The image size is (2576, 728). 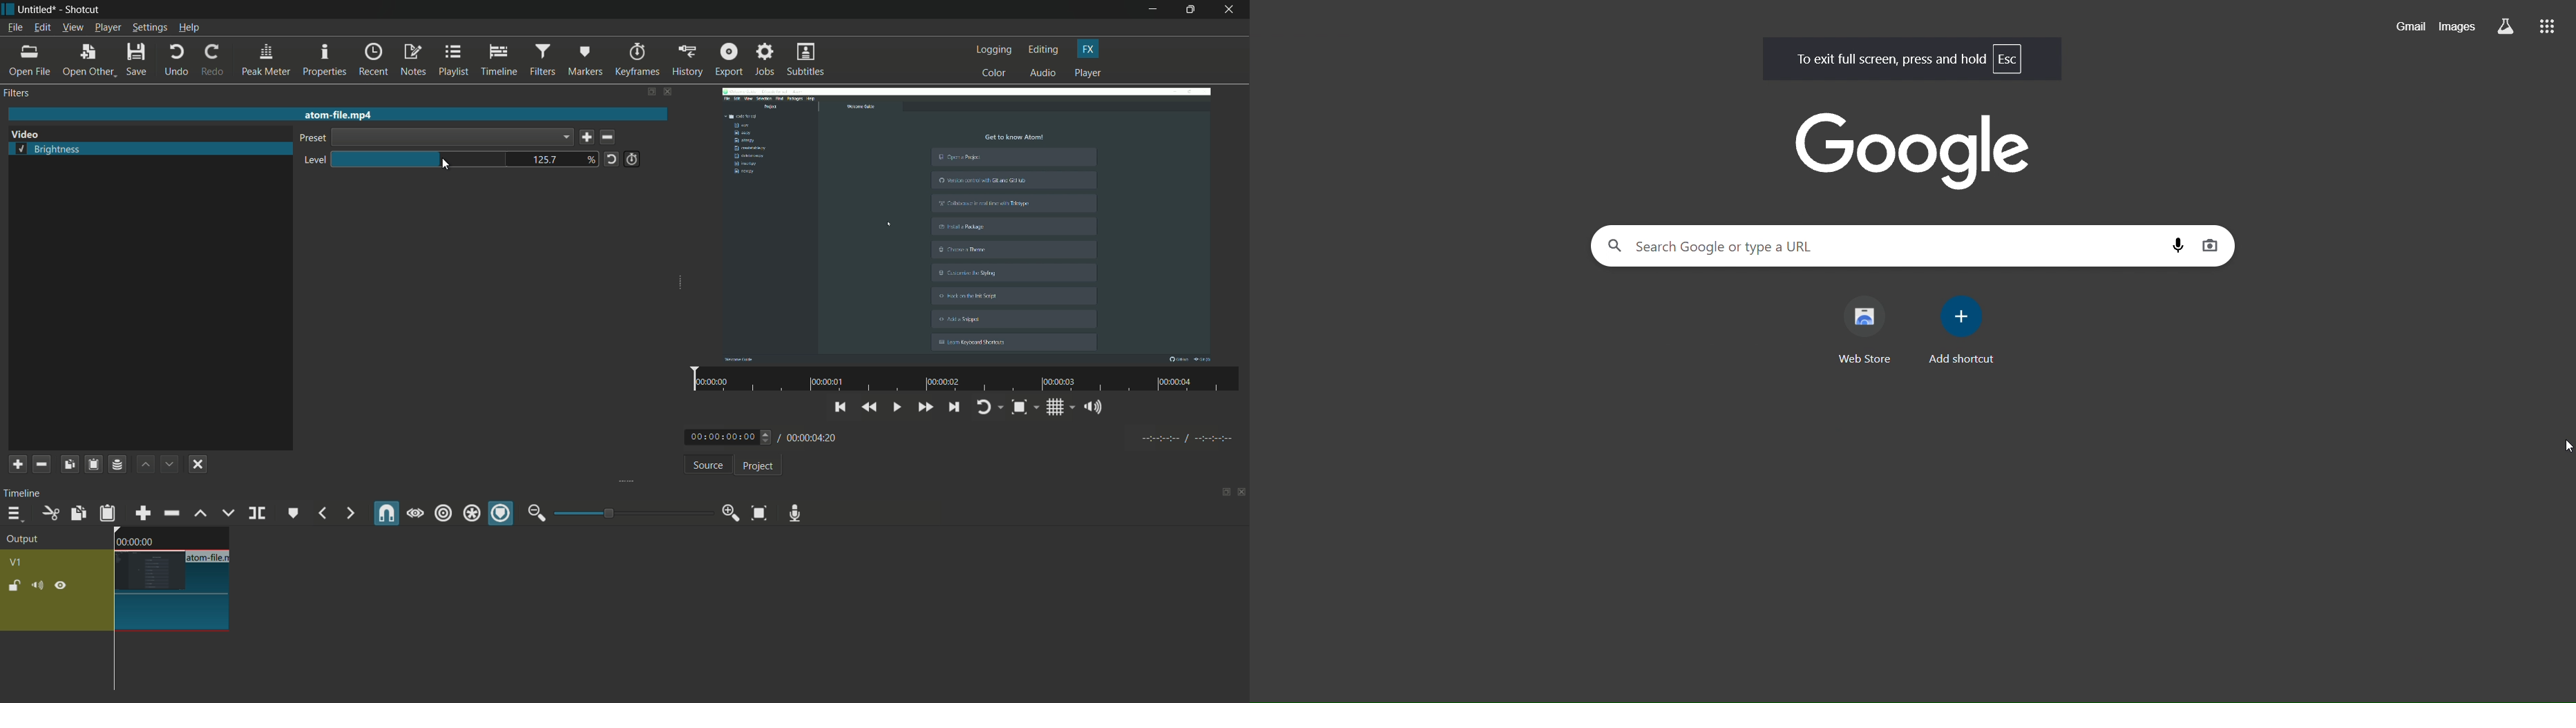 What do you see at coordinates (2506, 26) in the screenshot?
I see `search labs` at bounding box center [2506, 26].